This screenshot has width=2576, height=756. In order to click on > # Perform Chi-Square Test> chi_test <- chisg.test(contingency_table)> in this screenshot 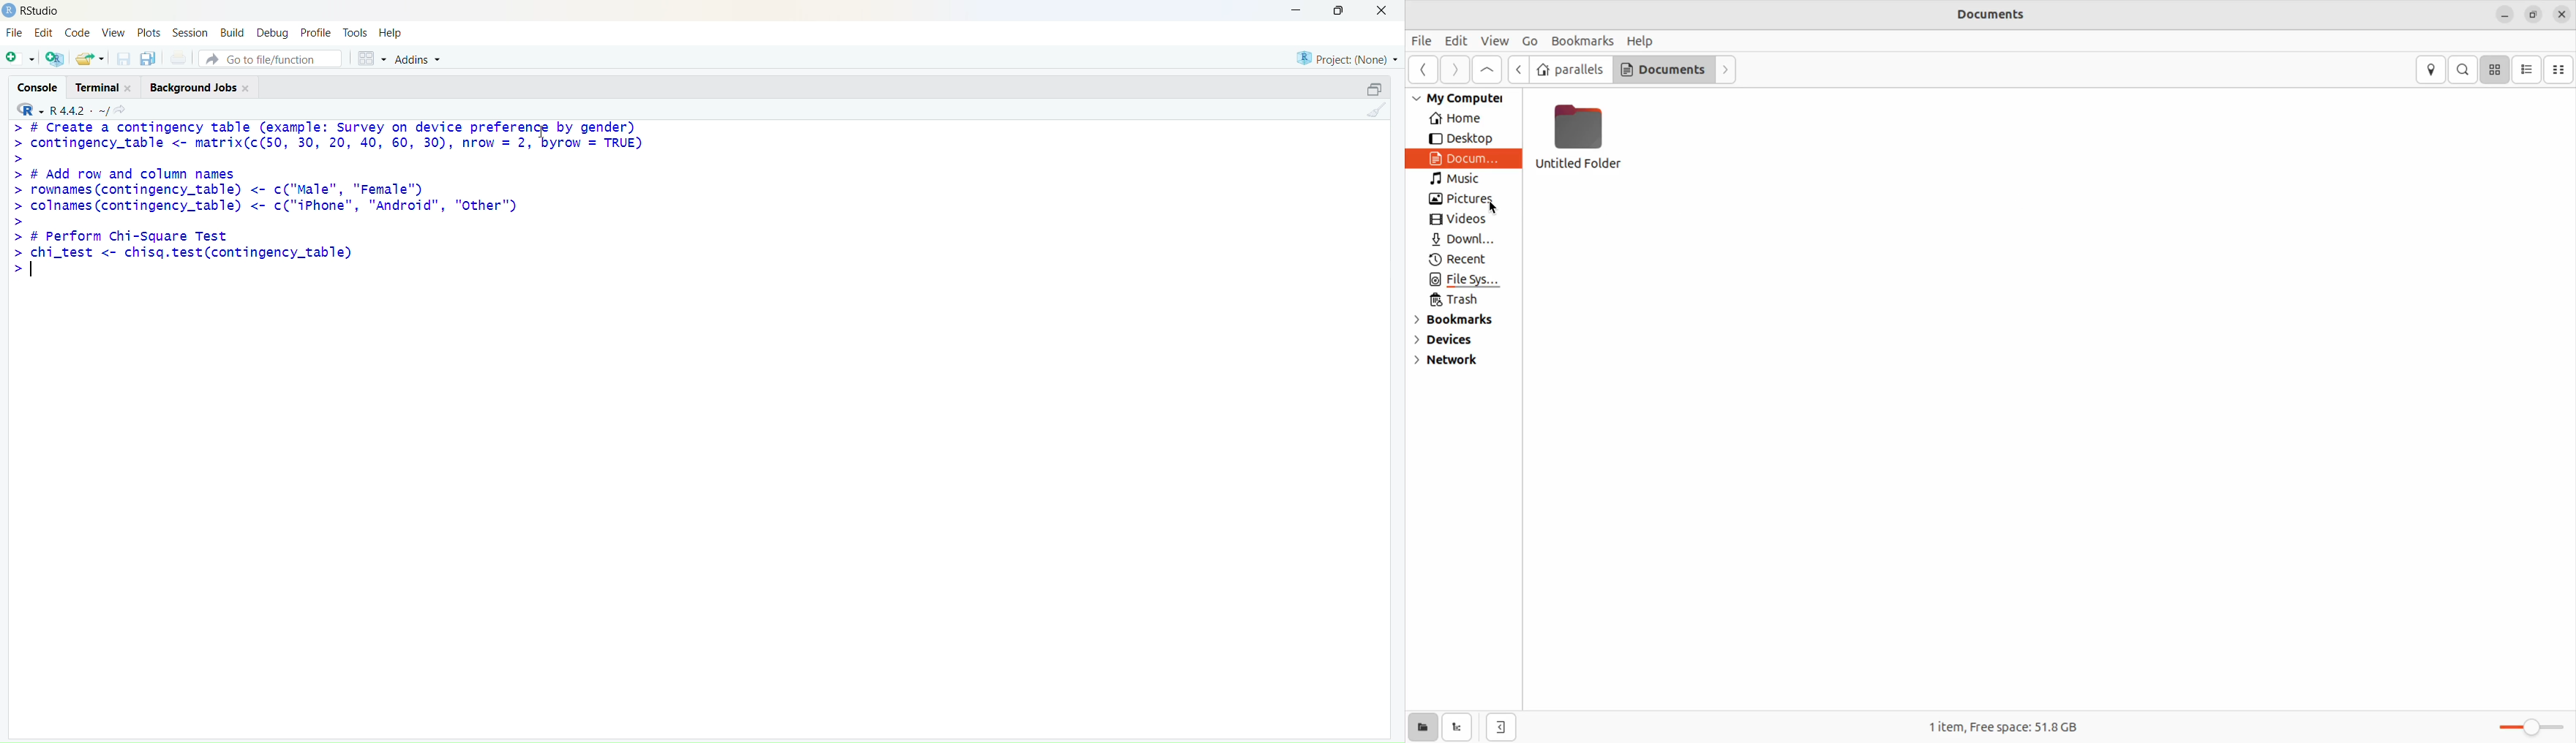, I will do `click(187, 252)`.